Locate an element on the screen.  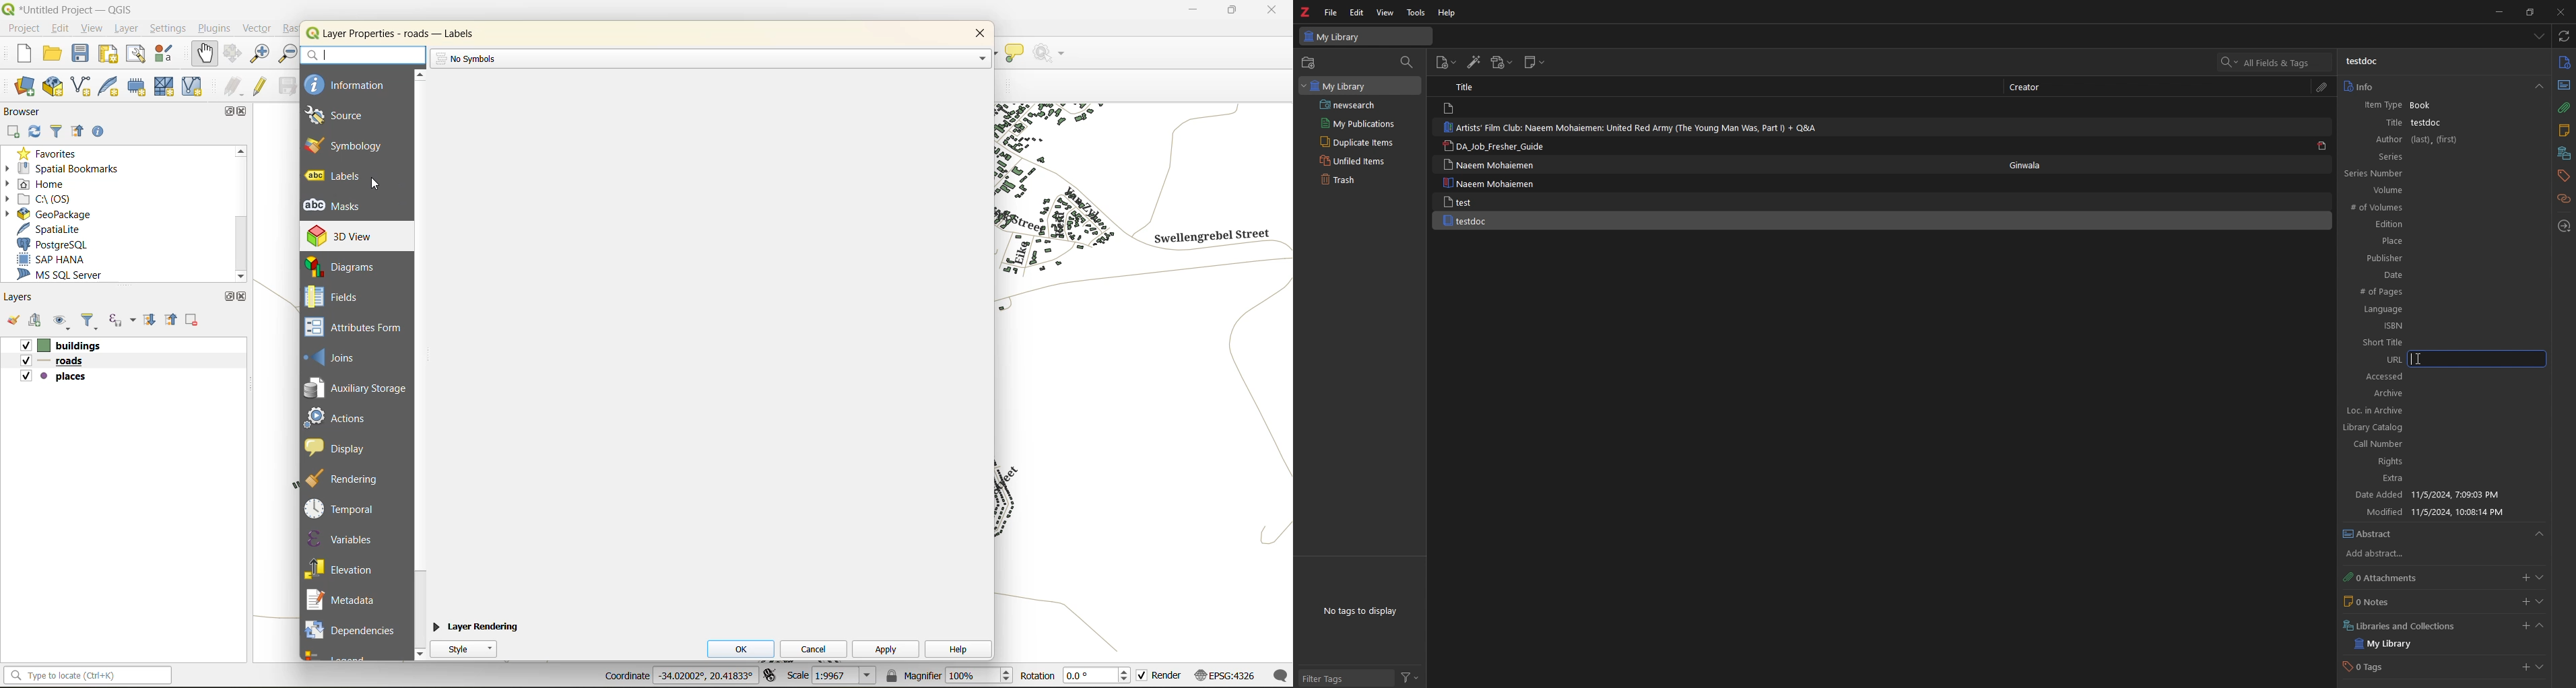
new collection is located at coordinates (1310, 63).